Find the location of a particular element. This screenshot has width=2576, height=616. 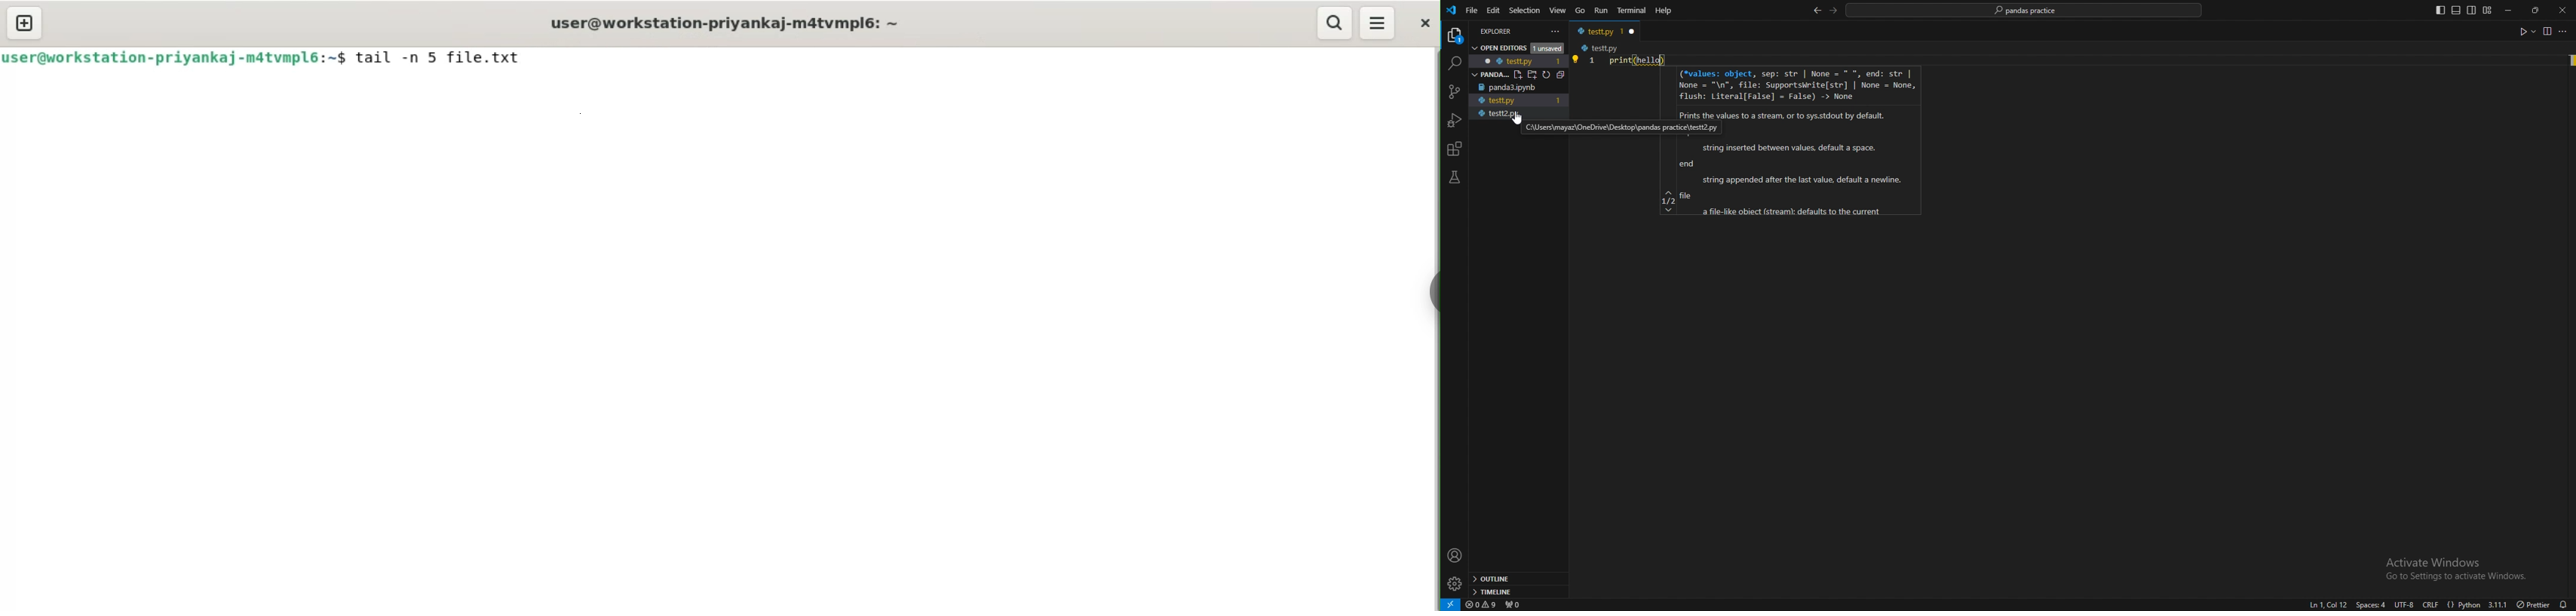

extensions is located at coordinates (1455, 149).